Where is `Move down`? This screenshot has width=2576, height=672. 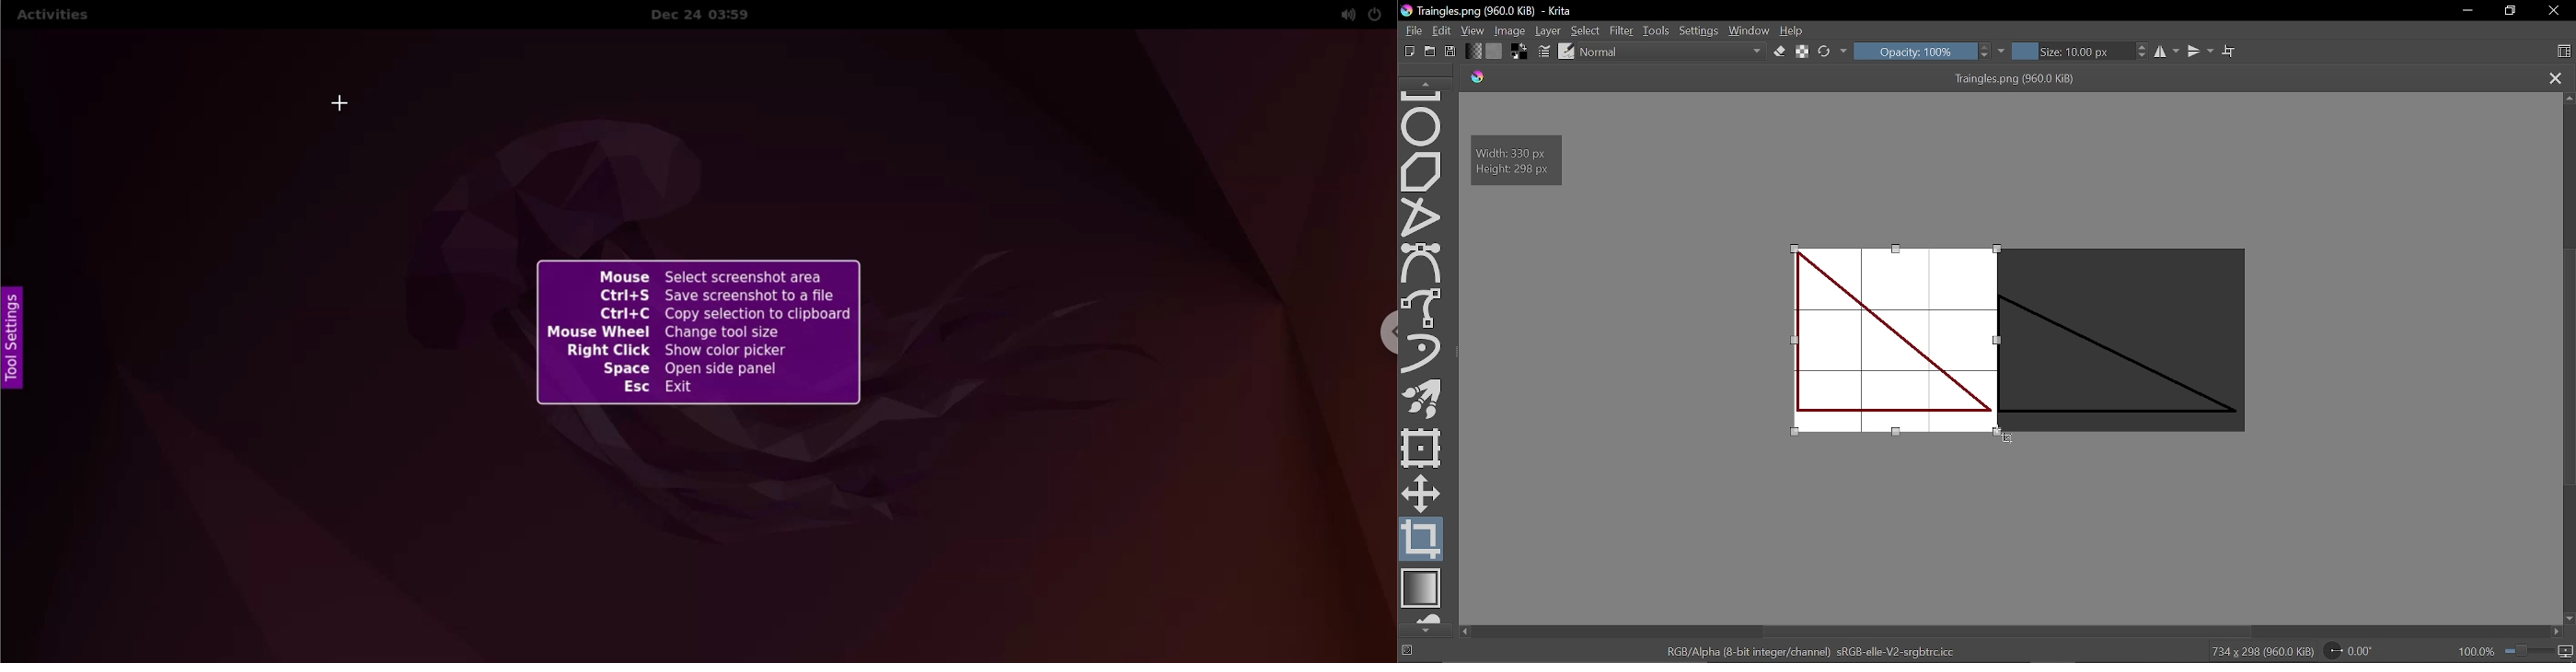 Move down is located at coordinates (2569, 619).